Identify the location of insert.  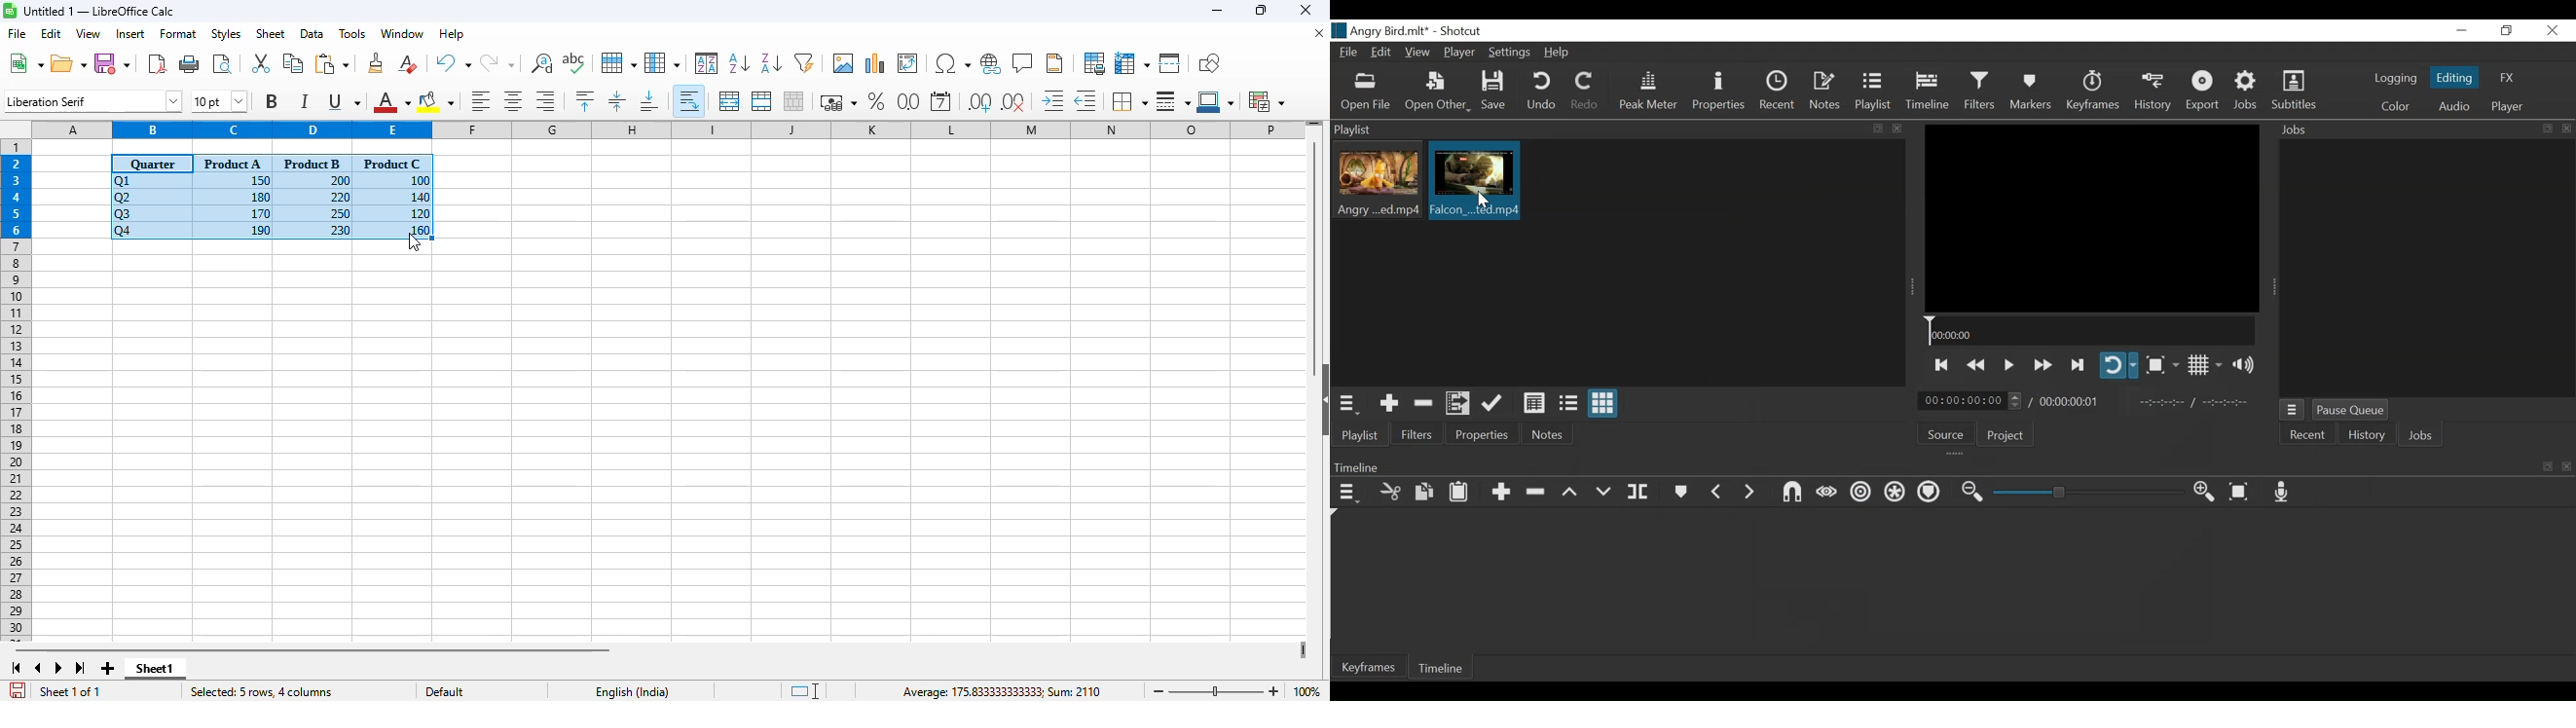
(130, 34).